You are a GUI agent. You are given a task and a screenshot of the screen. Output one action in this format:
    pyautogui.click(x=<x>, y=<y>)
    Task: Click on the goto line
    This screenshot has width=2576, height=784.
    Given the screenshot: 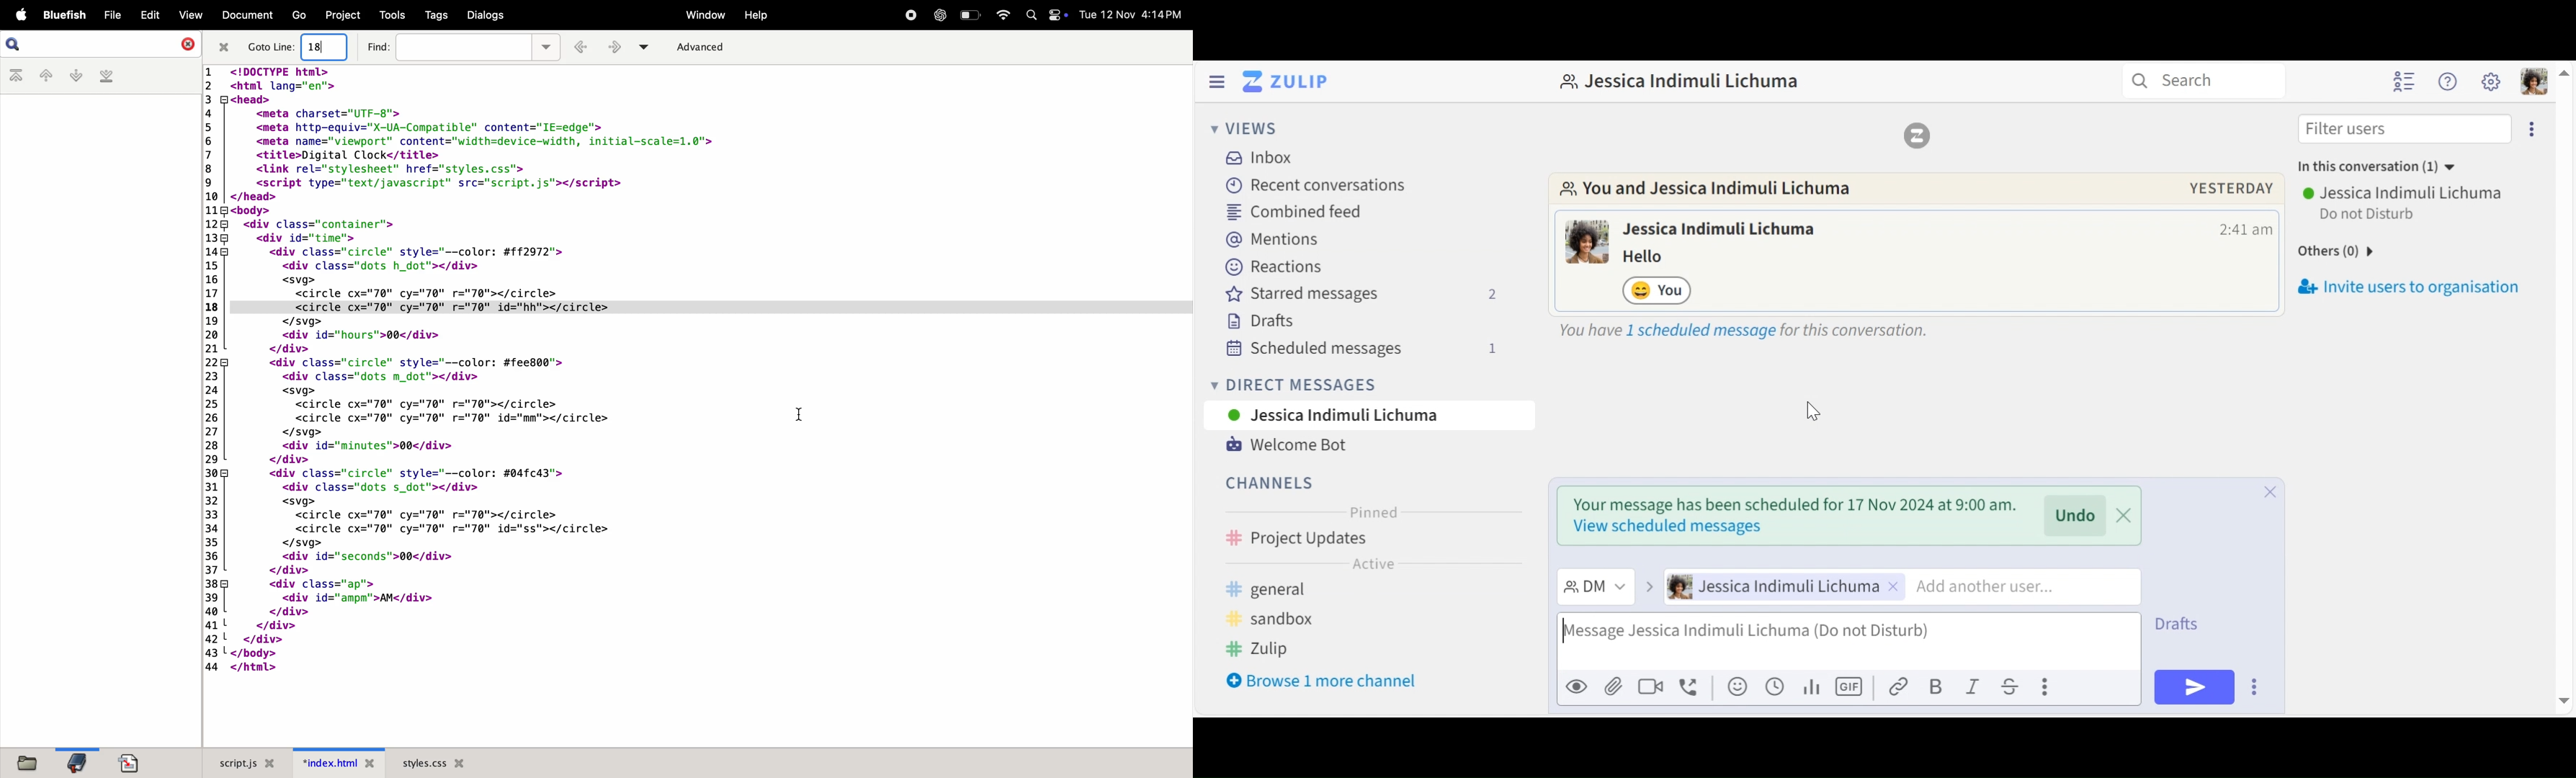 What is the action you would take?
    pyautogui.click(x=272, y=47)
    